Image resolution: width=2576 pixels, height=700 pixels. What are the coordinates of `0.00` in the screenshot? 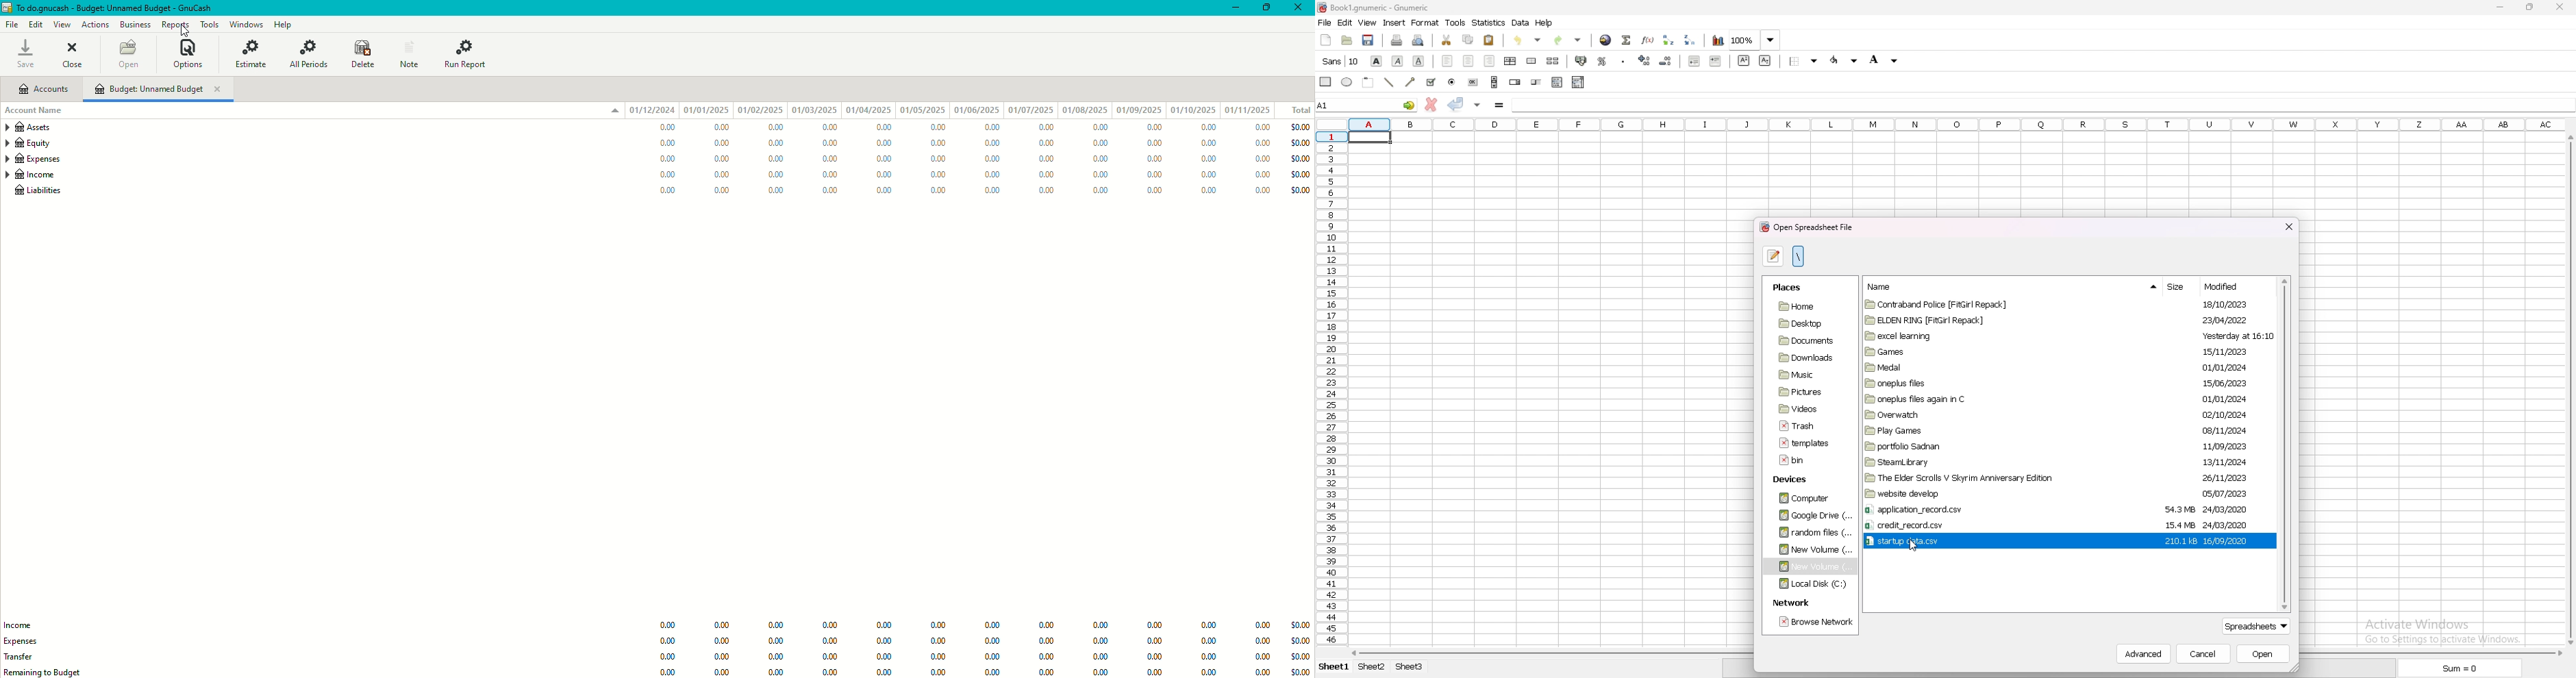 It's located at (1158, 130).